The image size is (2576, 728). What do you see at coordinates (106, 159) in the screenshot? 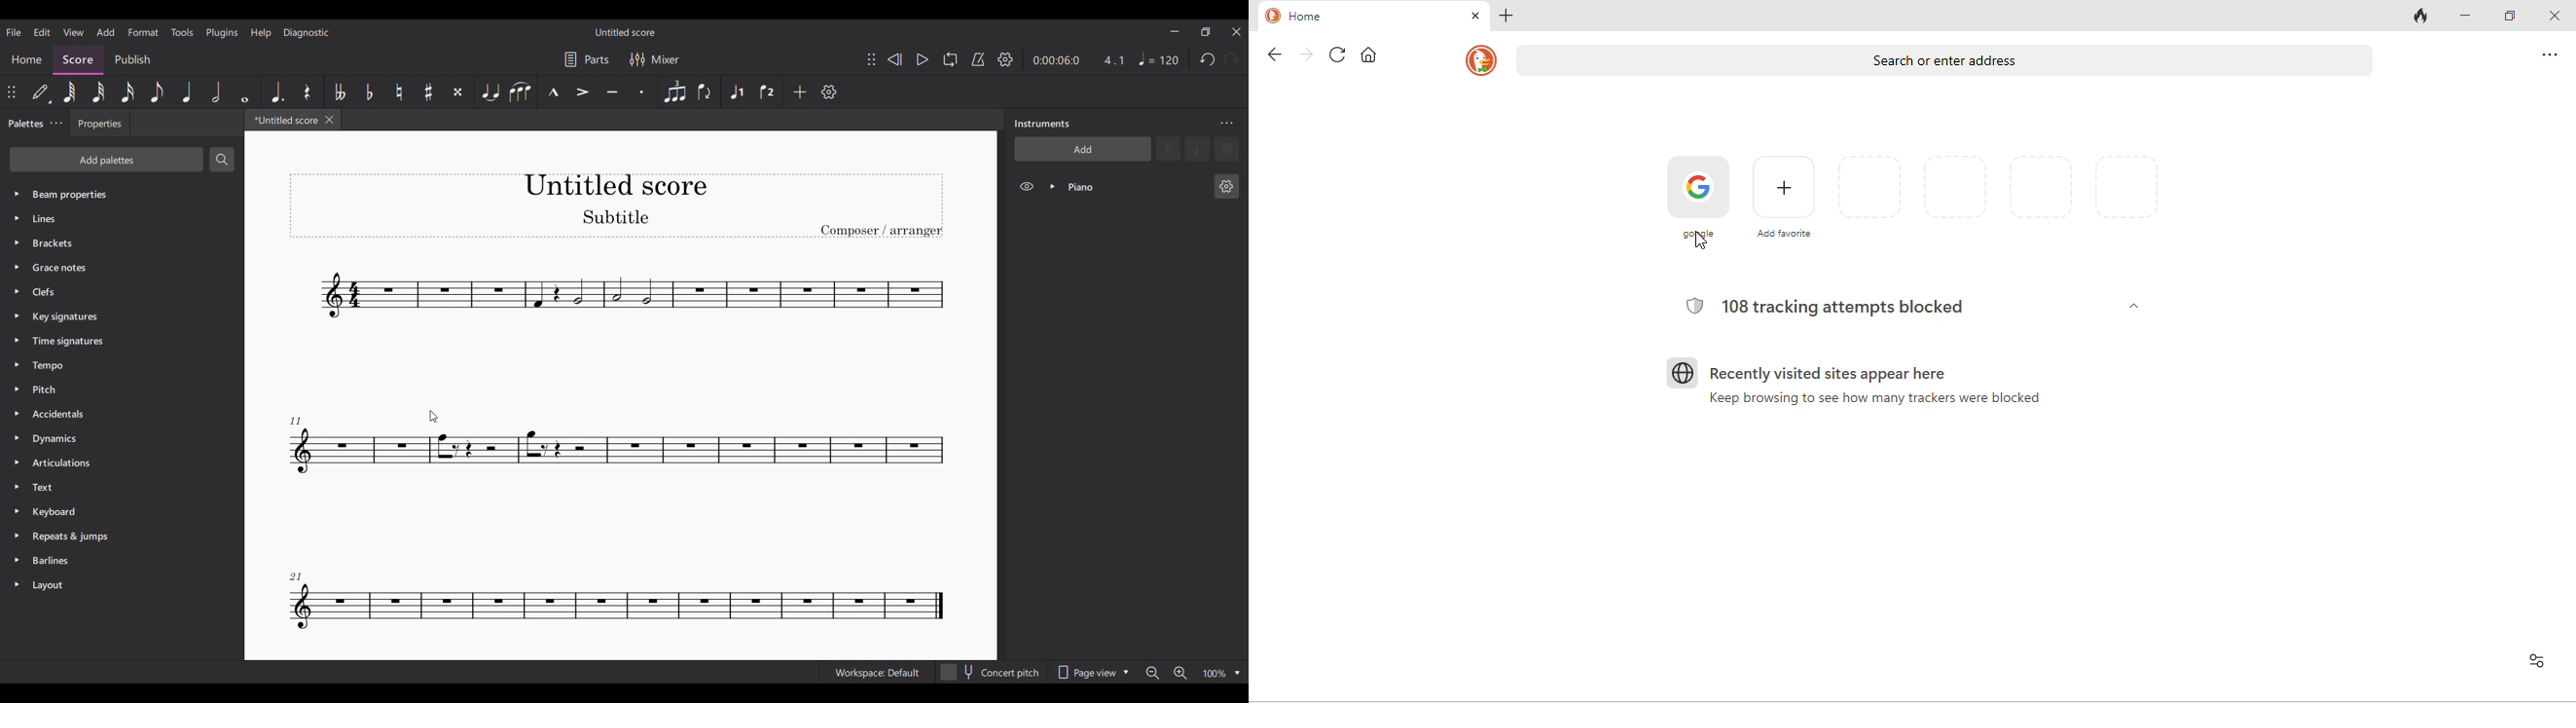
I see `Add palette` at bounding box center [106, 159].